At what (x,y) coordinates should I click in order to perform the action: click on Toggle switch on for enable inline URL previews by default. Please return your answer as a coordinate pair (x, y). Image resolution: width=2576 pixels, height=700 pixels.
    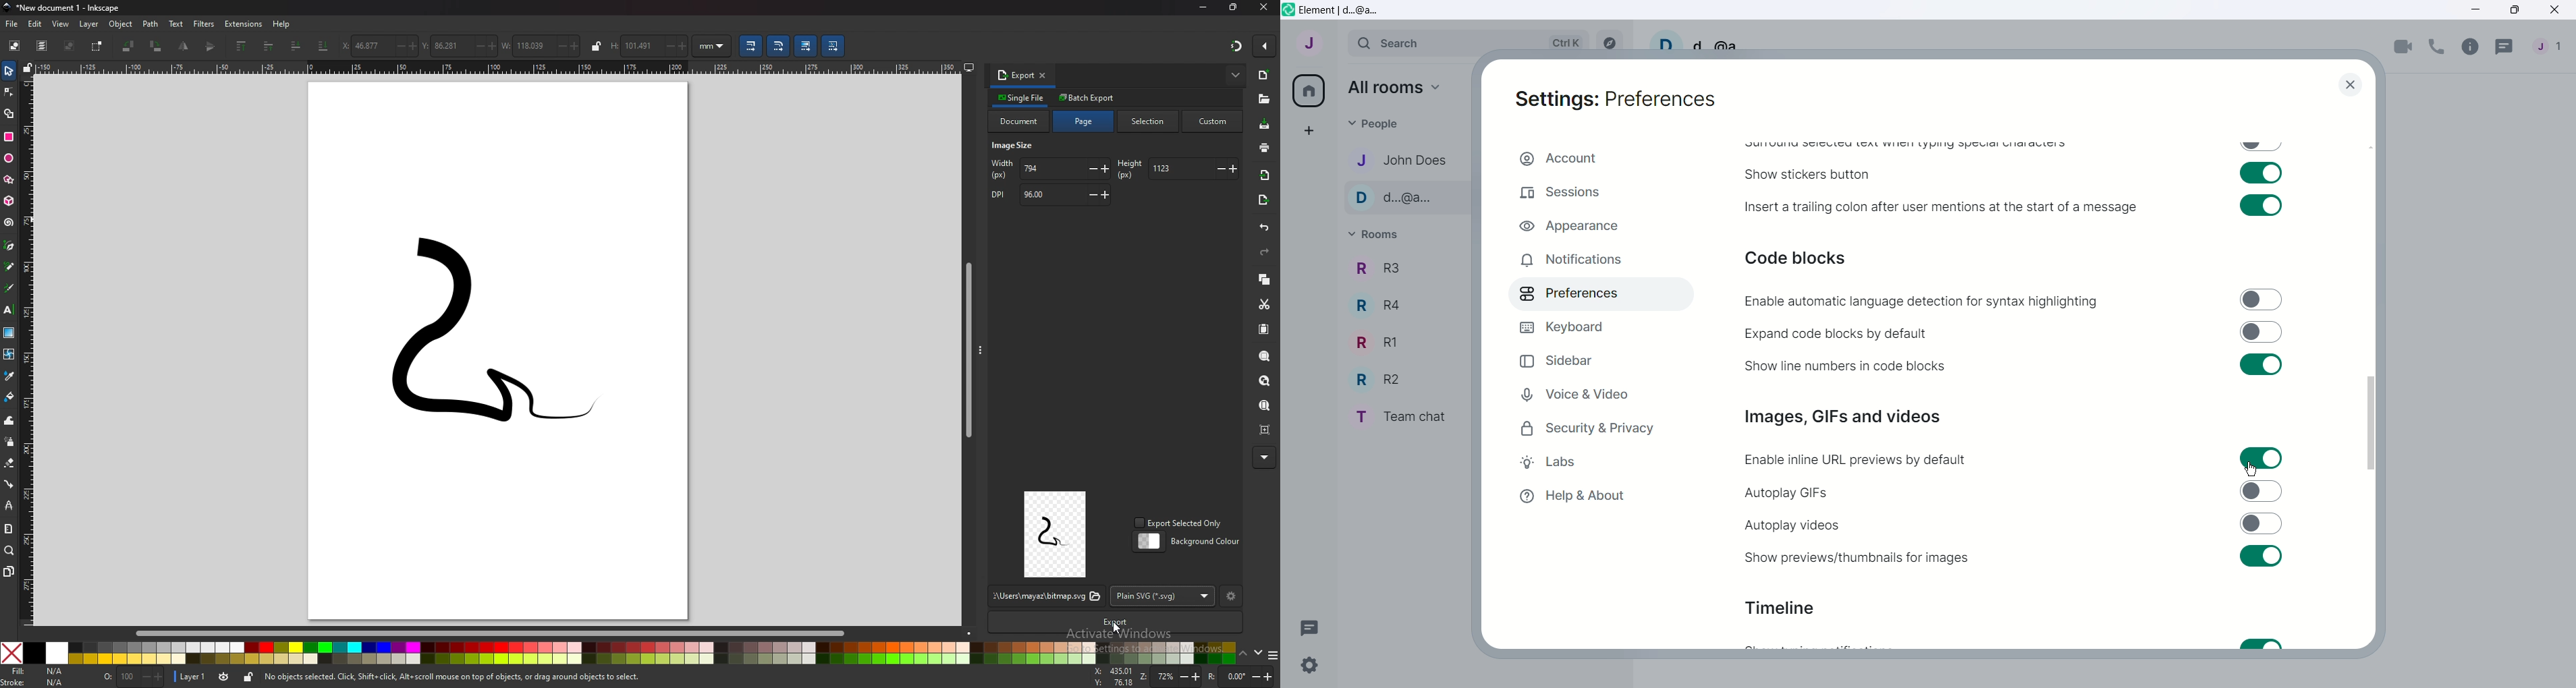
    Looking at the image, I should click on (2262, 457).